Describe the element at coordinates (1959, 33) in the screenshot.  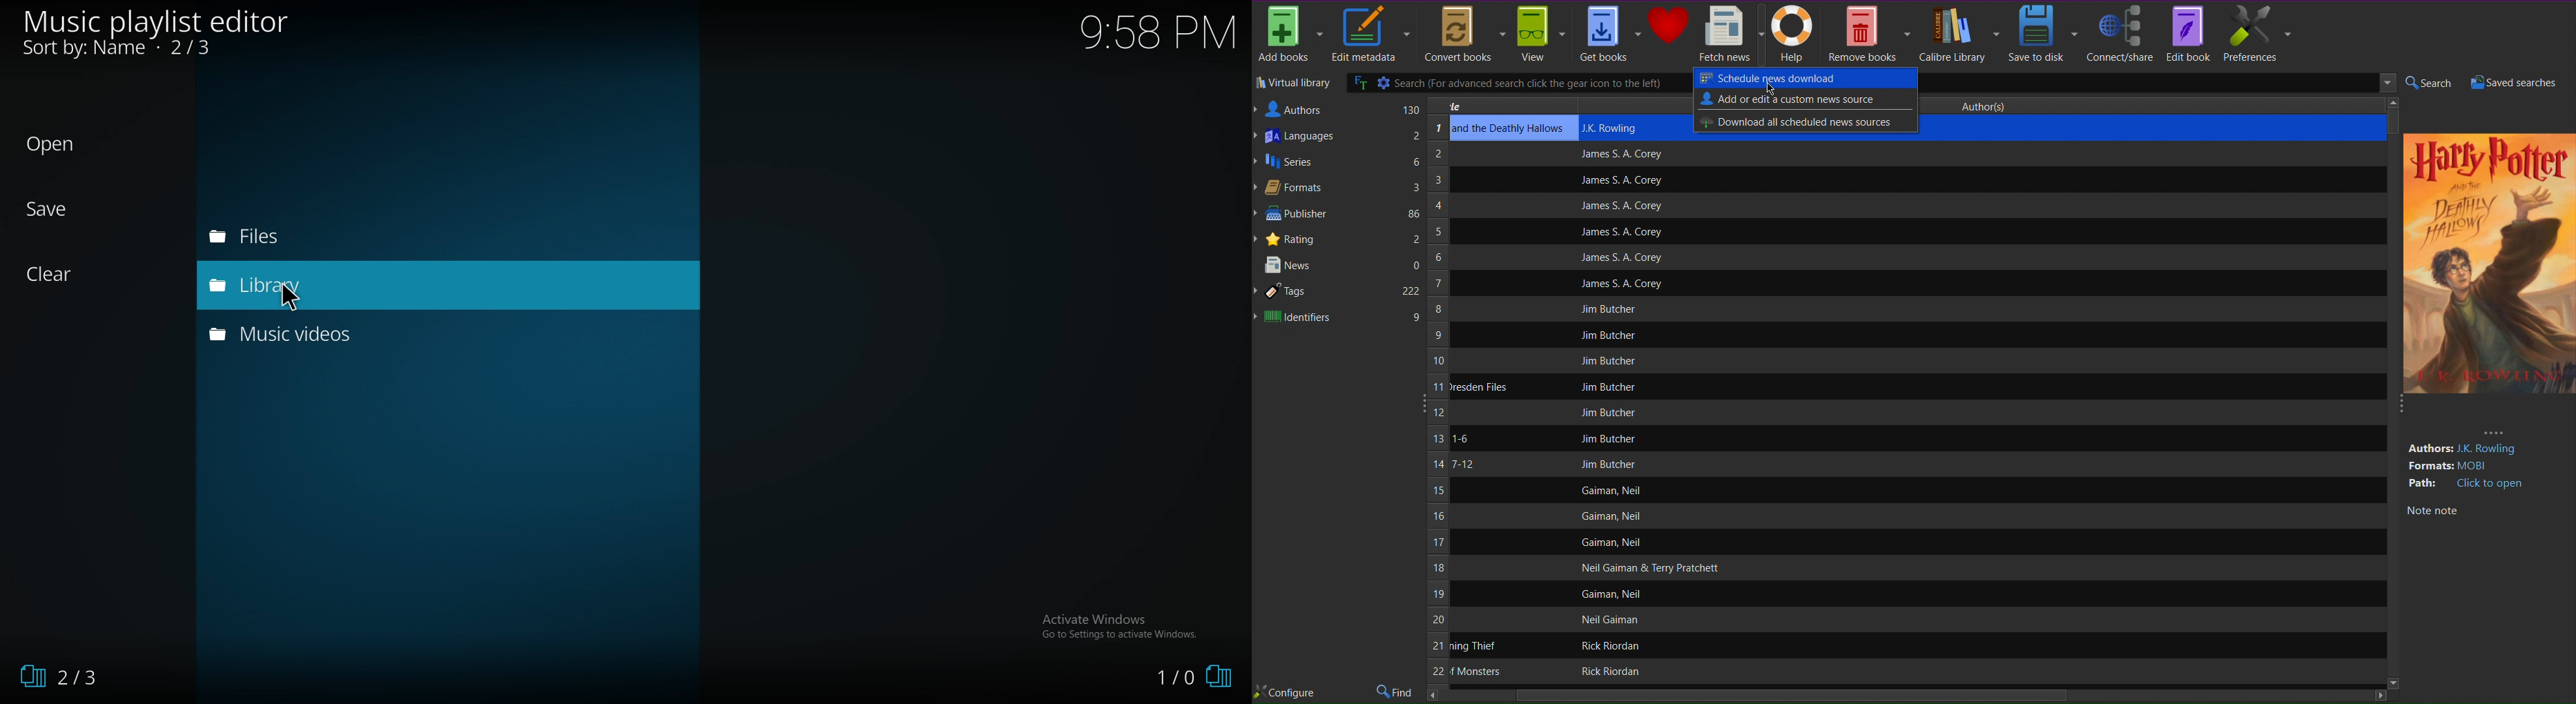
I see `Calibre Library` at that location.